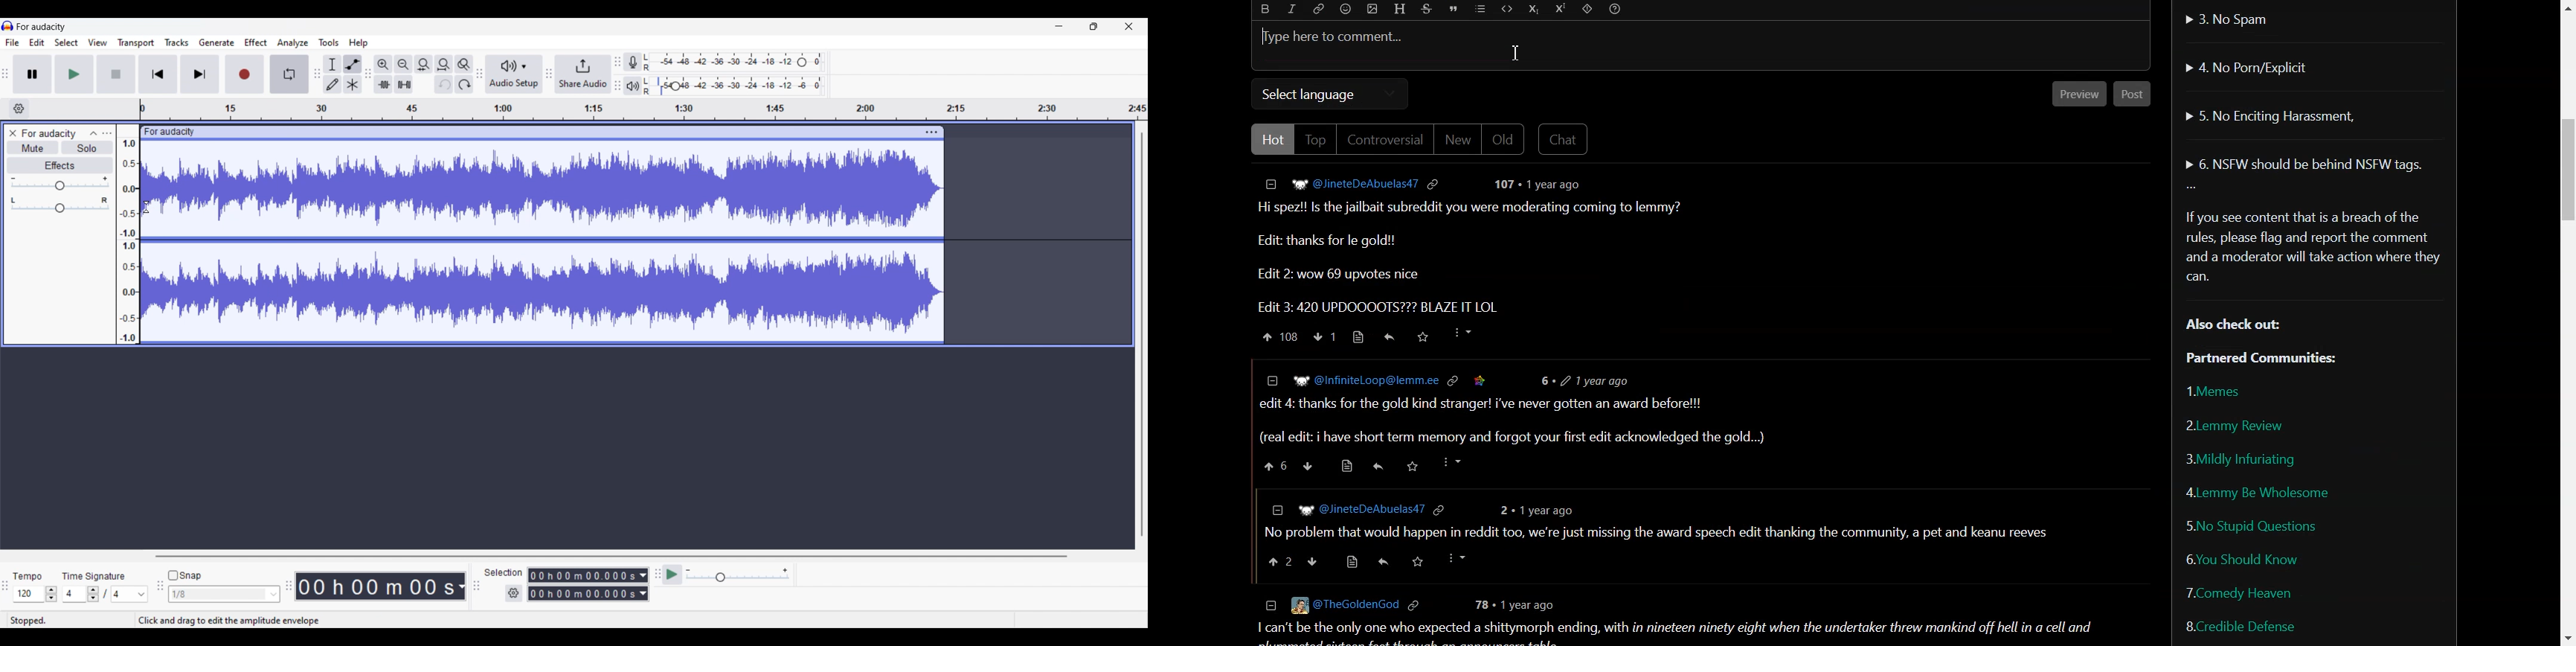 This screenshot has width=2576, height=672. I want to click on Settings, so click(514, 593).